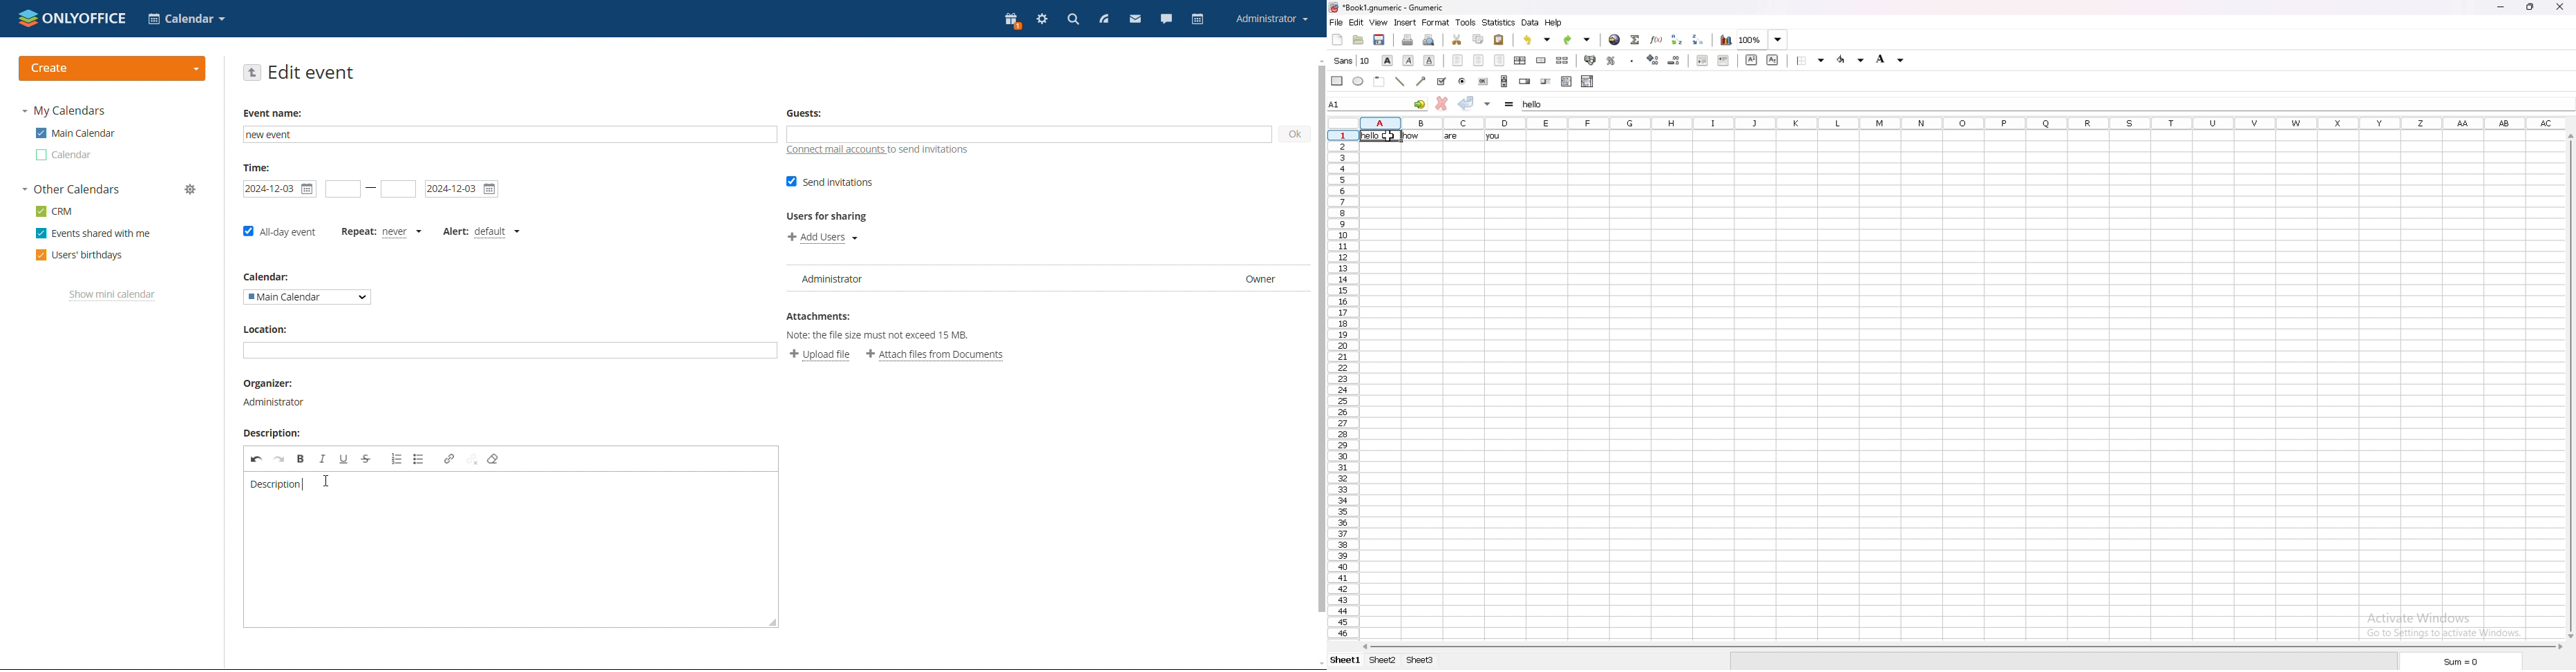 The height and width of the screenshot is (672, 2576). Describe the element at coordinates (301, 458) in the screenshot. I see `bold` at that location.